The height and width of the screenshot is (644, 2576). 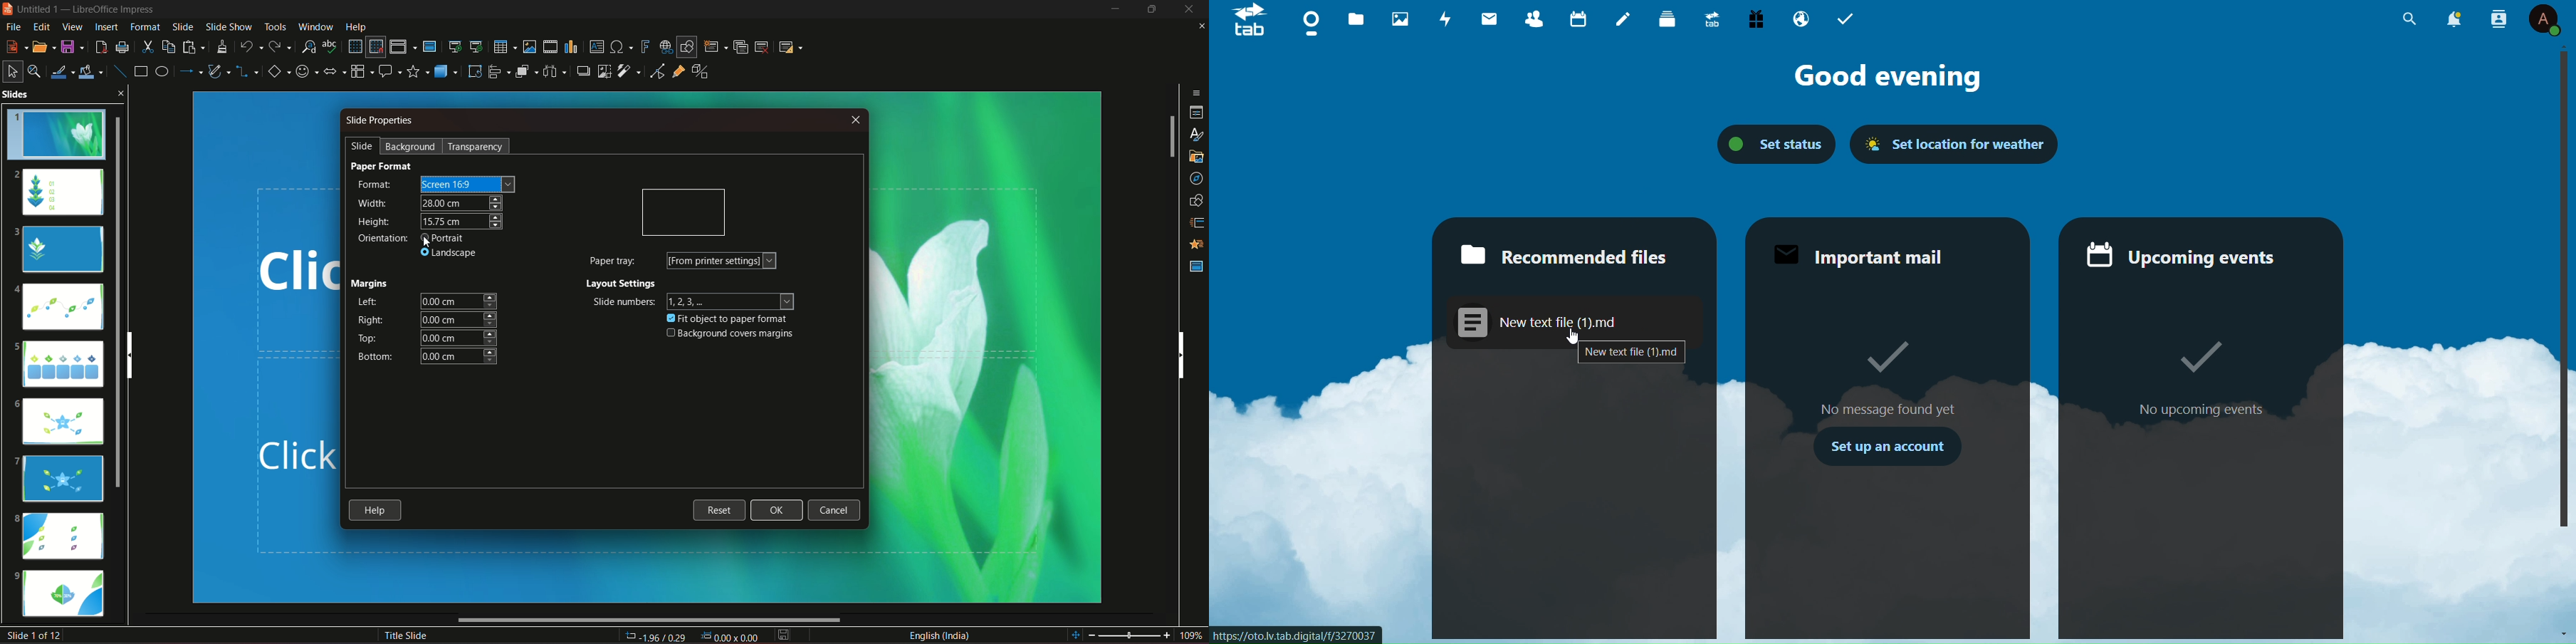 What do you see at coordinates (147, 46) in the screenshot?
I see `cut` at bounding box center [147, 46].